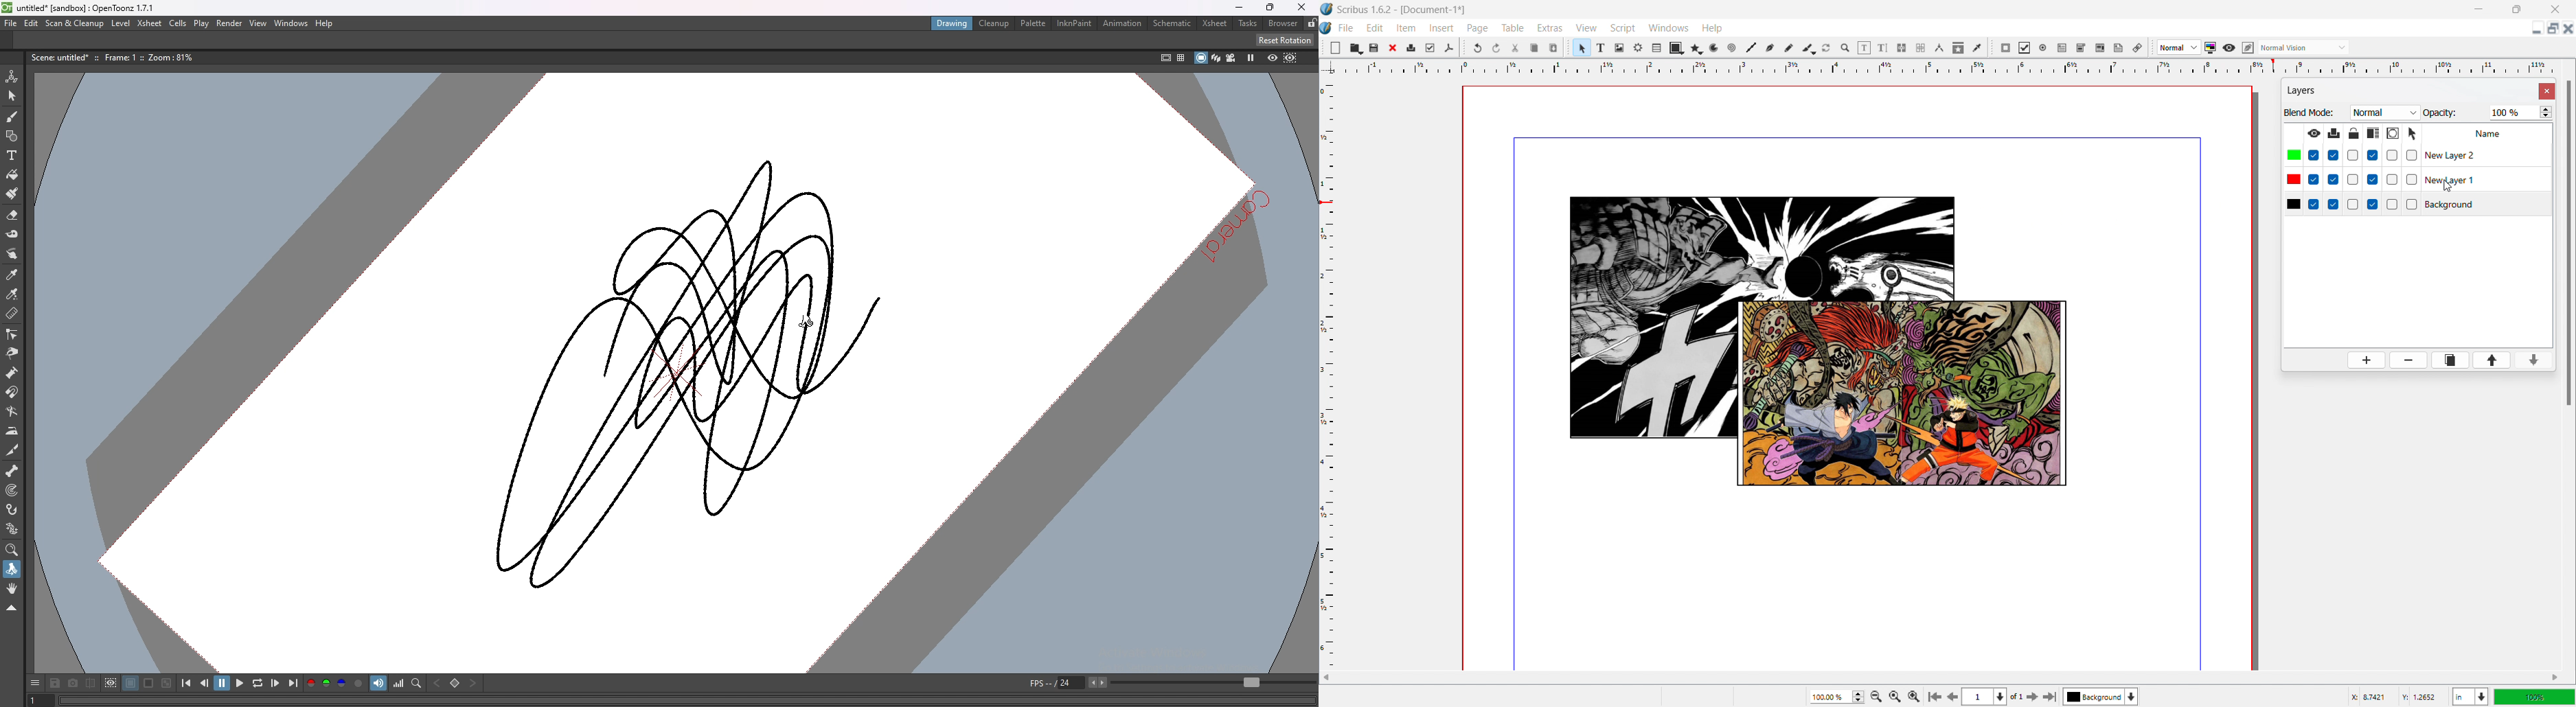 The width and height of the screenshot is (2576, 728). What do you see at coordinates (2470, 696) in the screenshot?
I see `select current unit` at bounding box center [2470, 696].